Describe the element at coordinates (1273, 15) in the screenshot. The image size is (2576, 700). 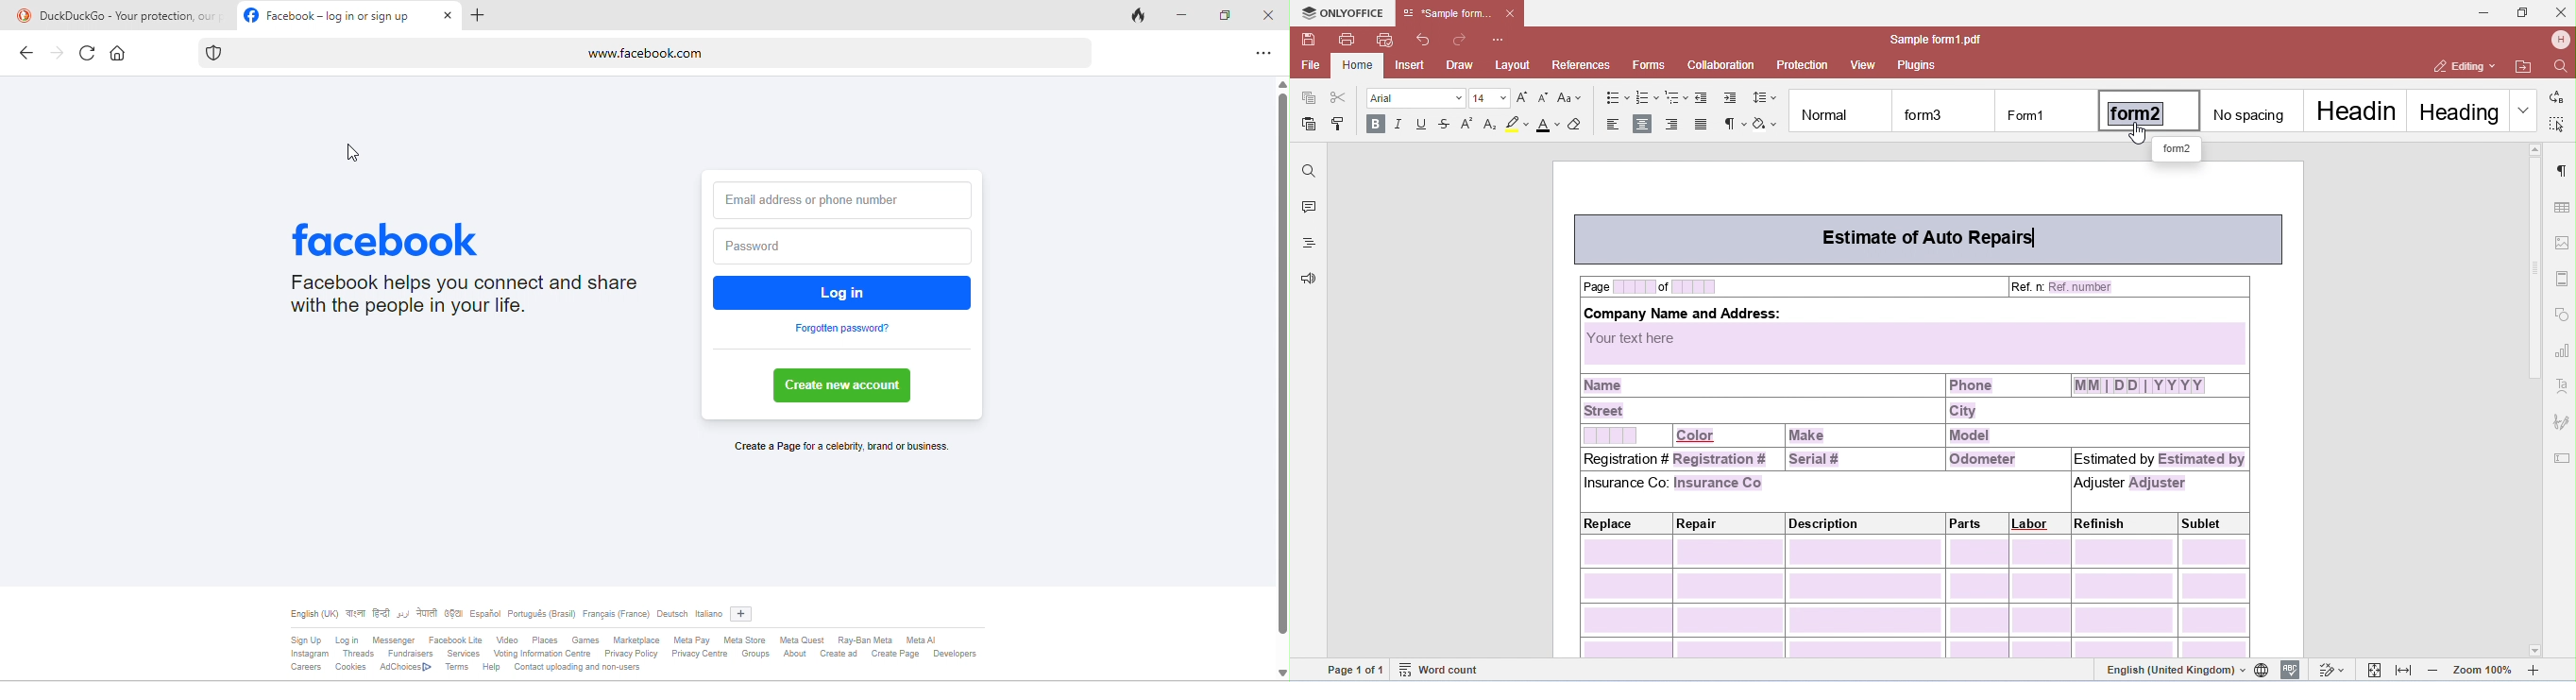
I see `close` at that location.